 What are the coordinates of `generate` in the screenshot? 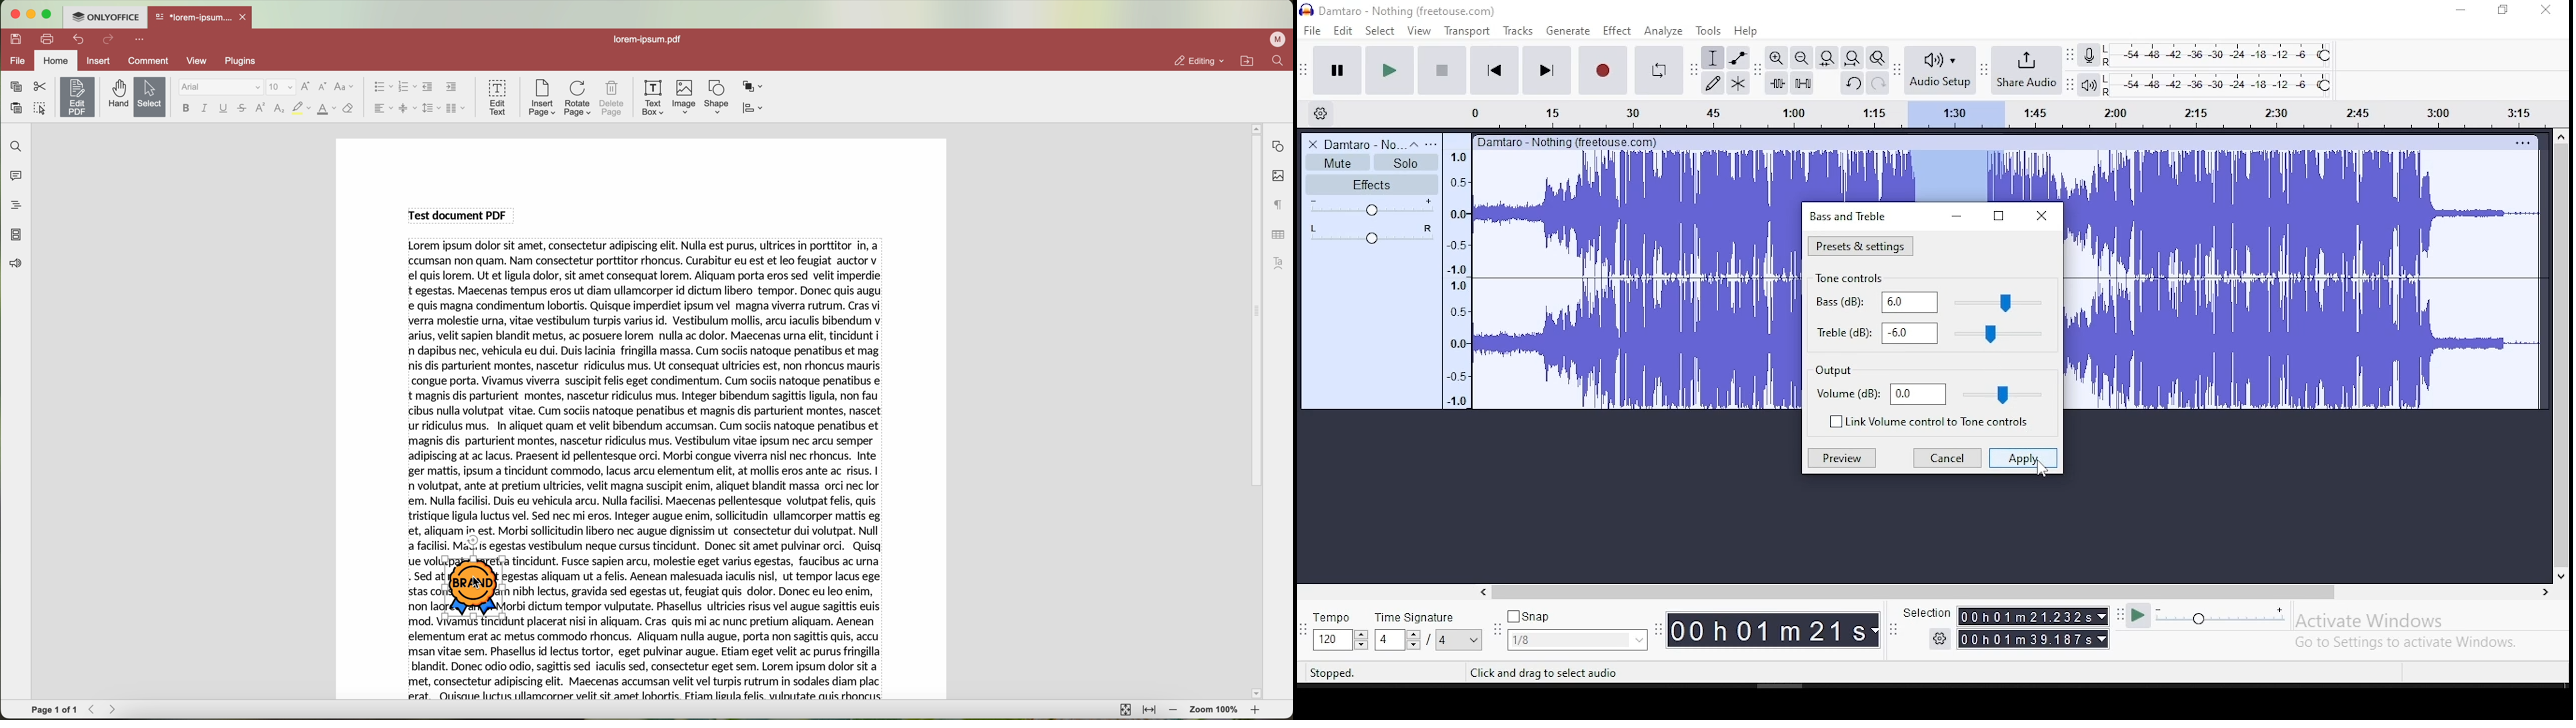 It's located at (1566, 31).